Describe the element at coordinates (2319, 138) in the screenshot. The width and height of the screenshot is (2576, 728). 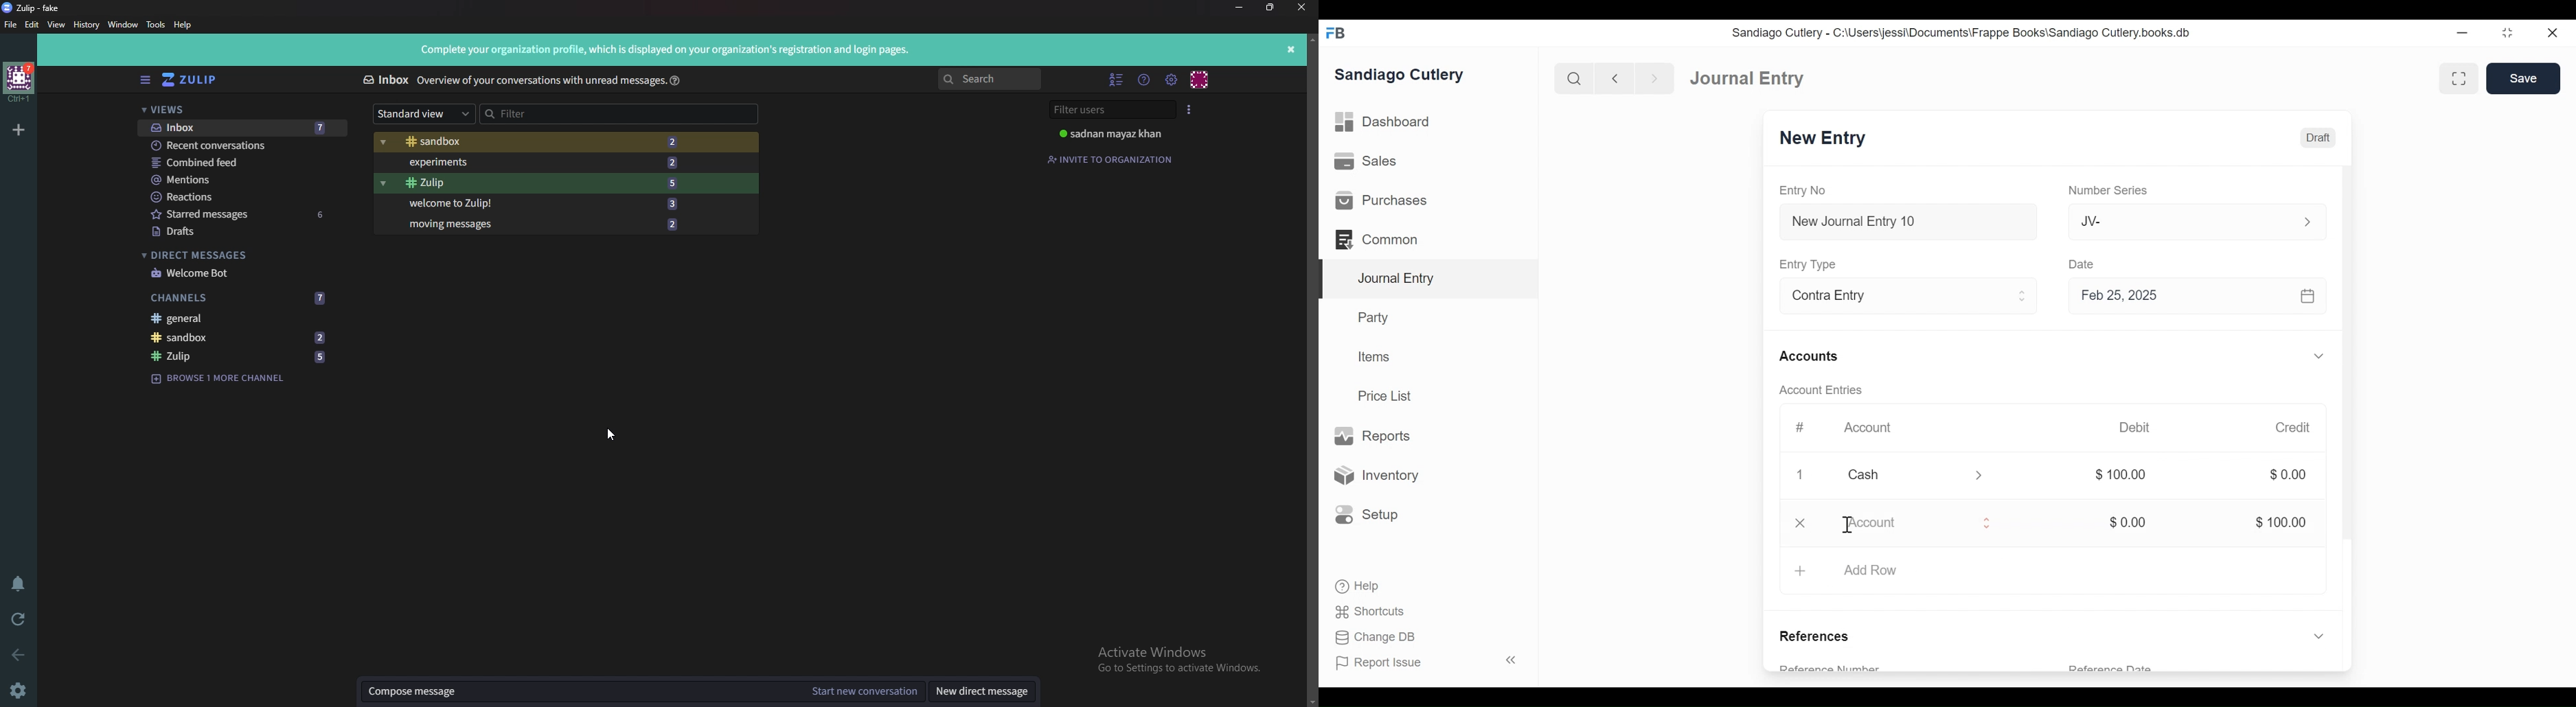
I see `Draft` at that location.